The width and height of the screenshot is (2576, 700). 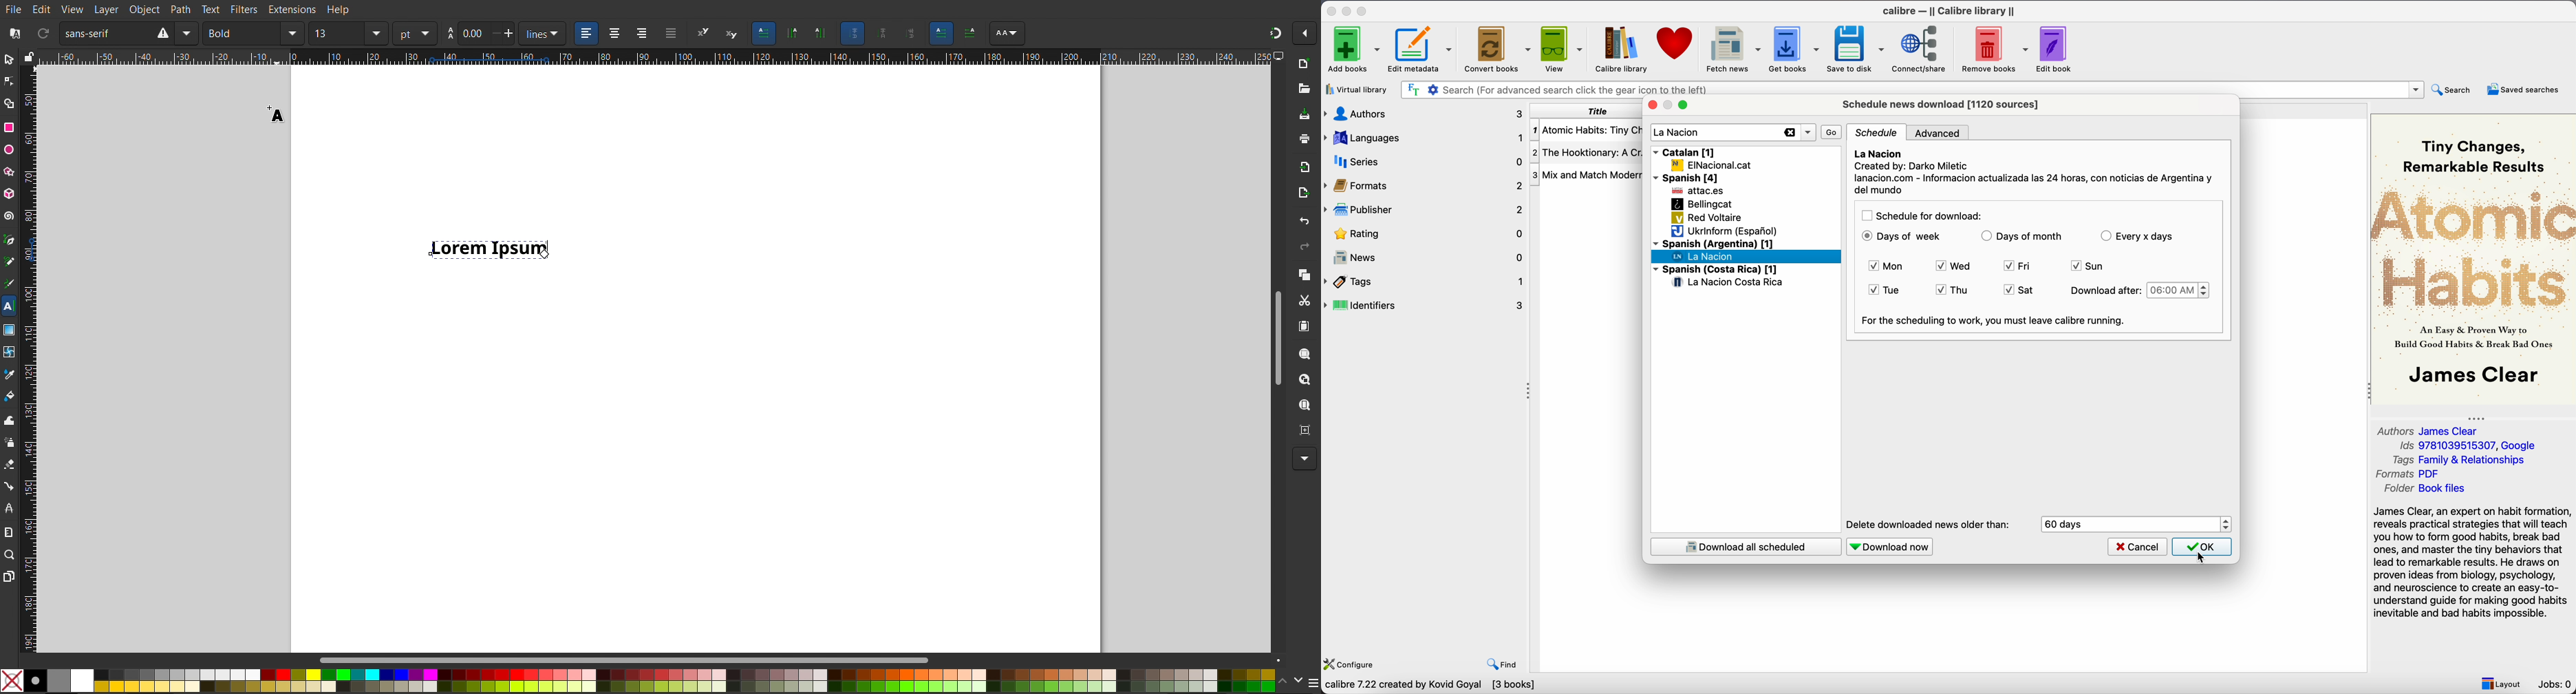 What do you see at coordinates (2103, 291) in the screenshot?
I see `download after` at bounding box center [2103, 291].